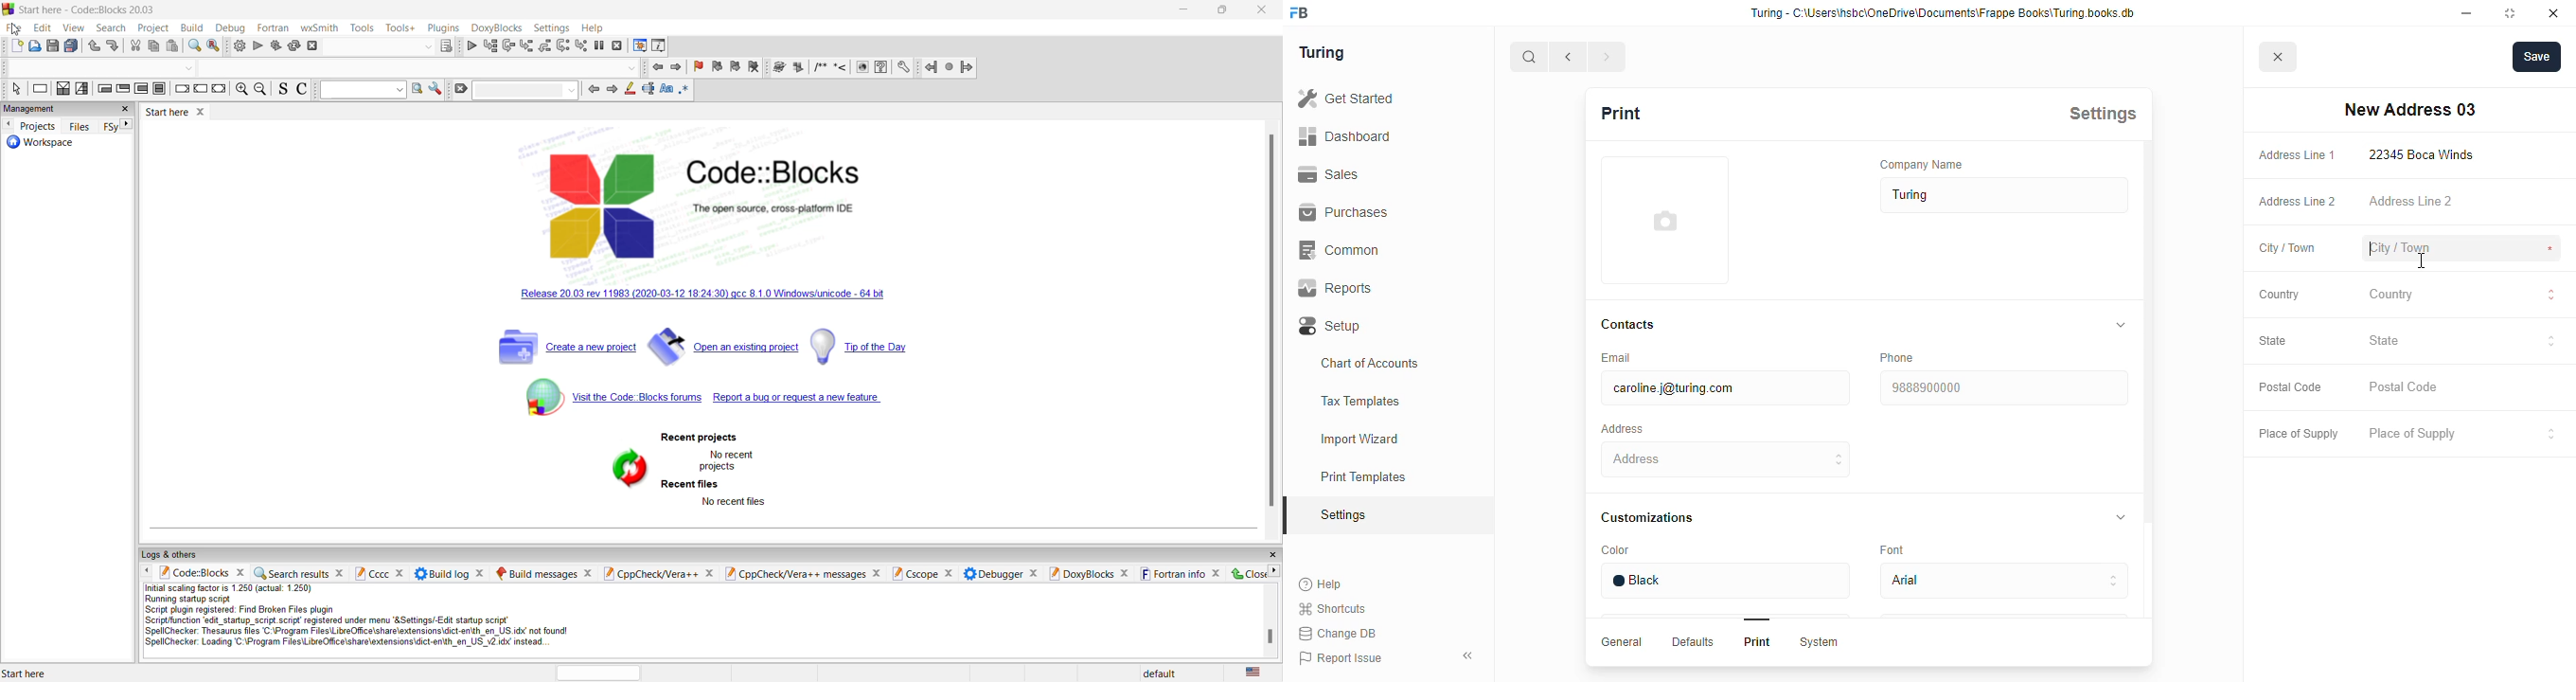  Describe the element at coordinates (53, 45) in the screenshot. I see `save` at that location.